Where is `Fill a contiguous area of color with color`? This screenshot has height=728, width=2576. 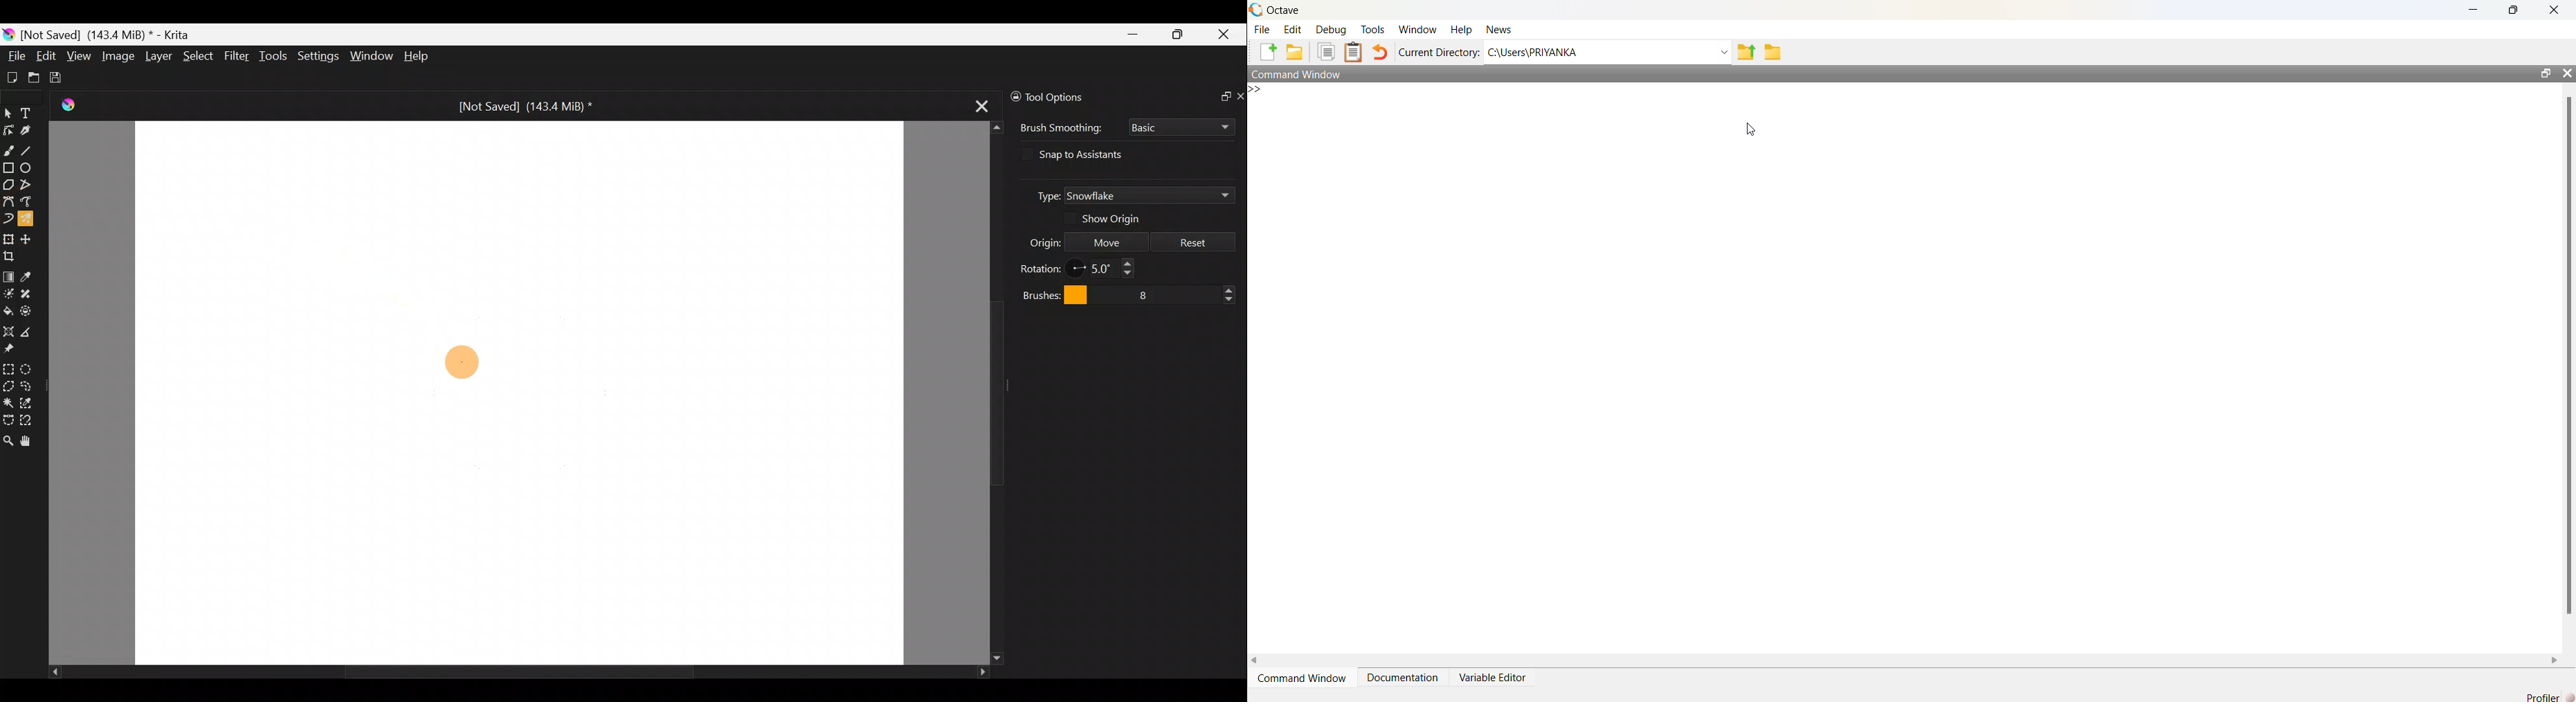 Fill a contiguous area of color with color is located at coordinates (8, 311).